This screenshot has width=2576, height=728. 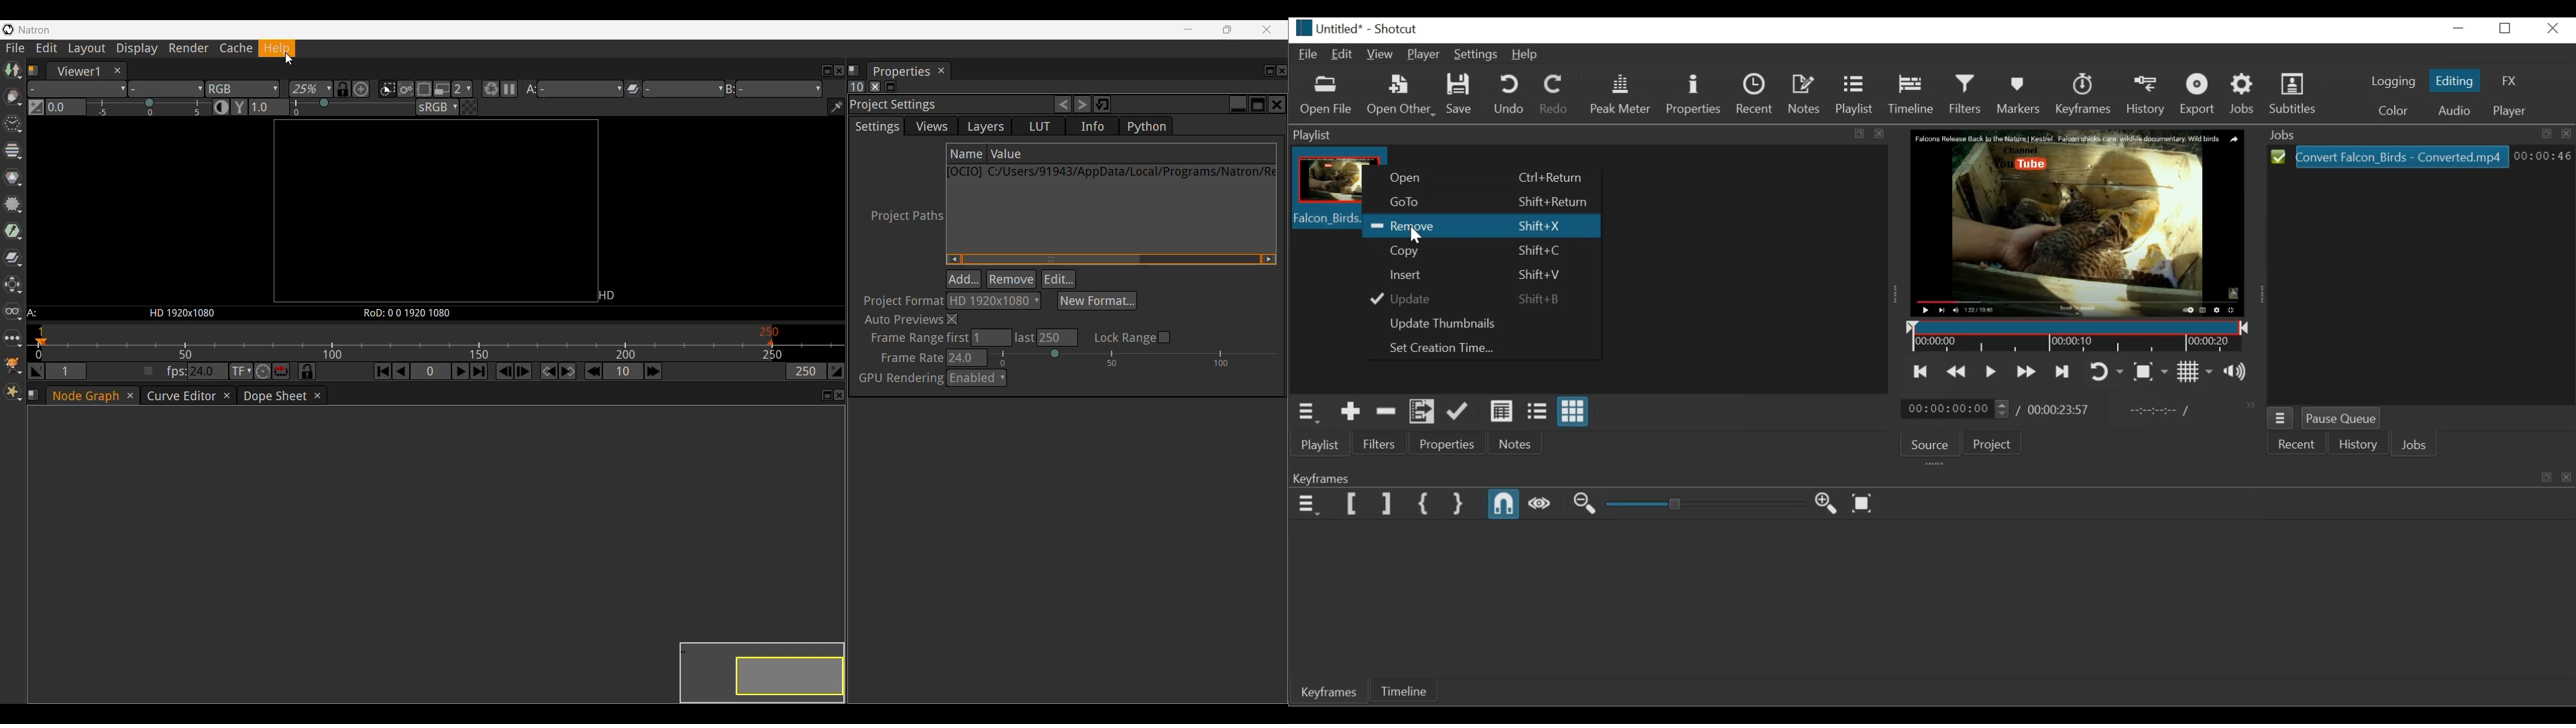 I want to click on close, so click(x=1888, y=137).